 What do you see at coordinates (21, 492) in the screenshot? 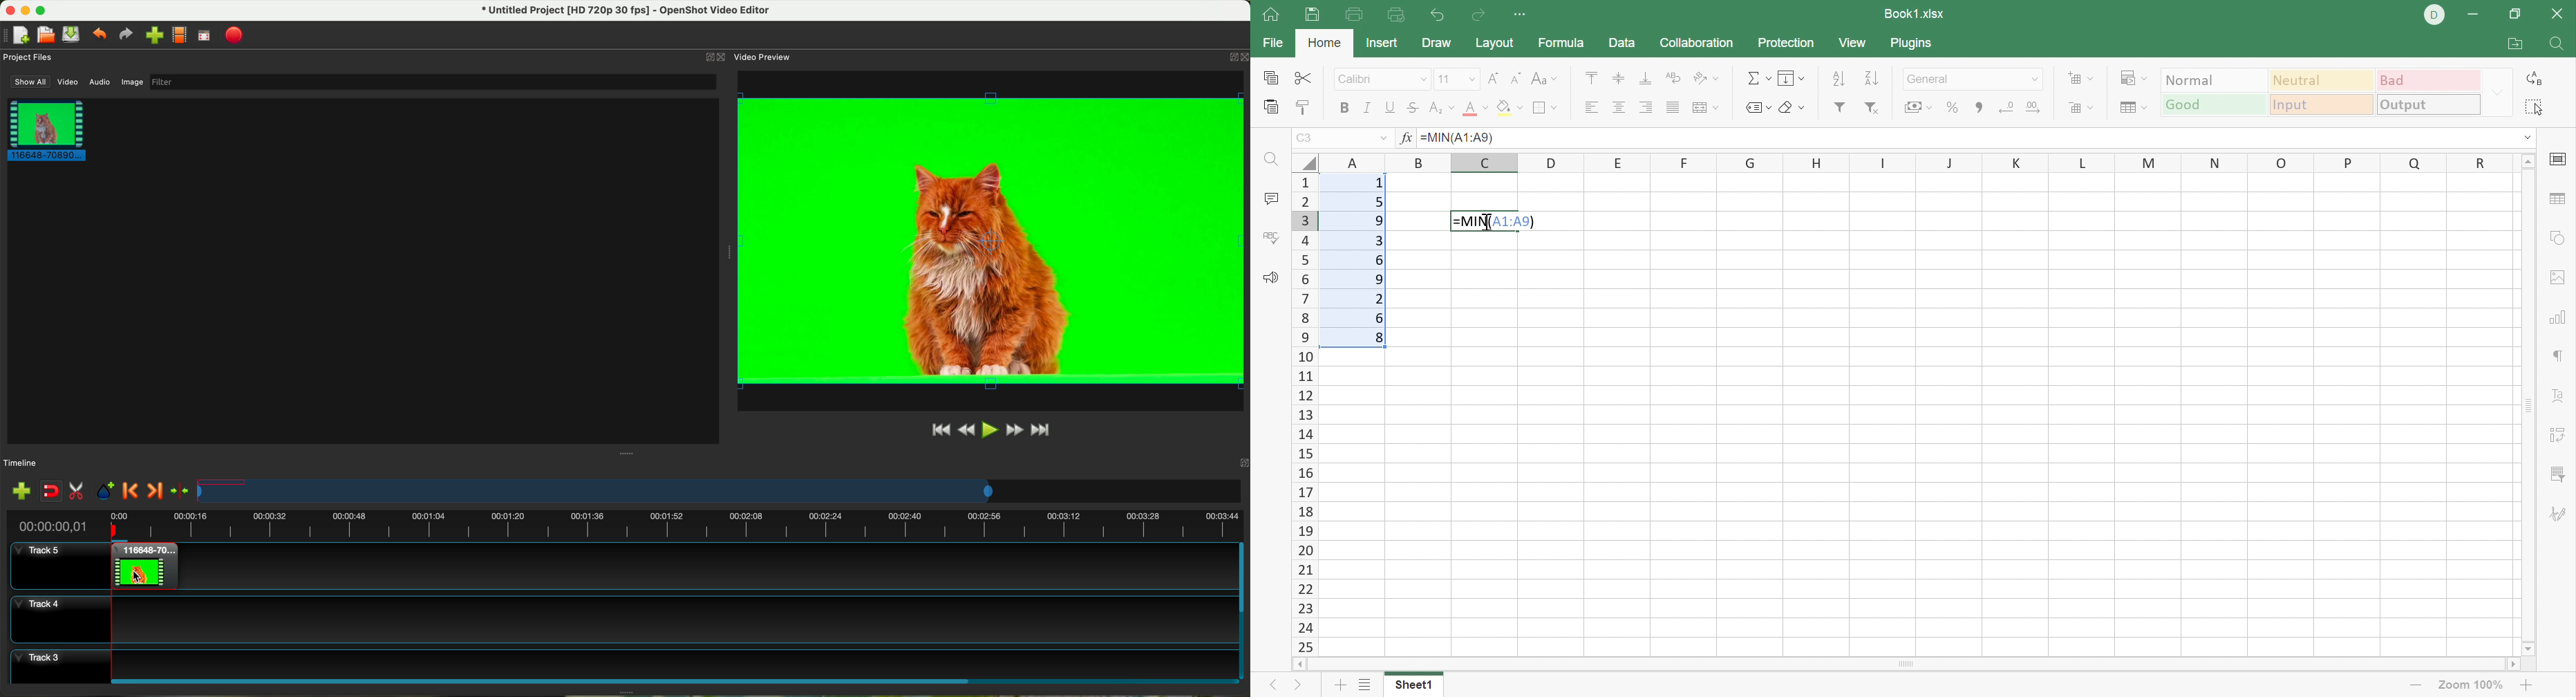
I see `import files` at bounding box center [21, 492].